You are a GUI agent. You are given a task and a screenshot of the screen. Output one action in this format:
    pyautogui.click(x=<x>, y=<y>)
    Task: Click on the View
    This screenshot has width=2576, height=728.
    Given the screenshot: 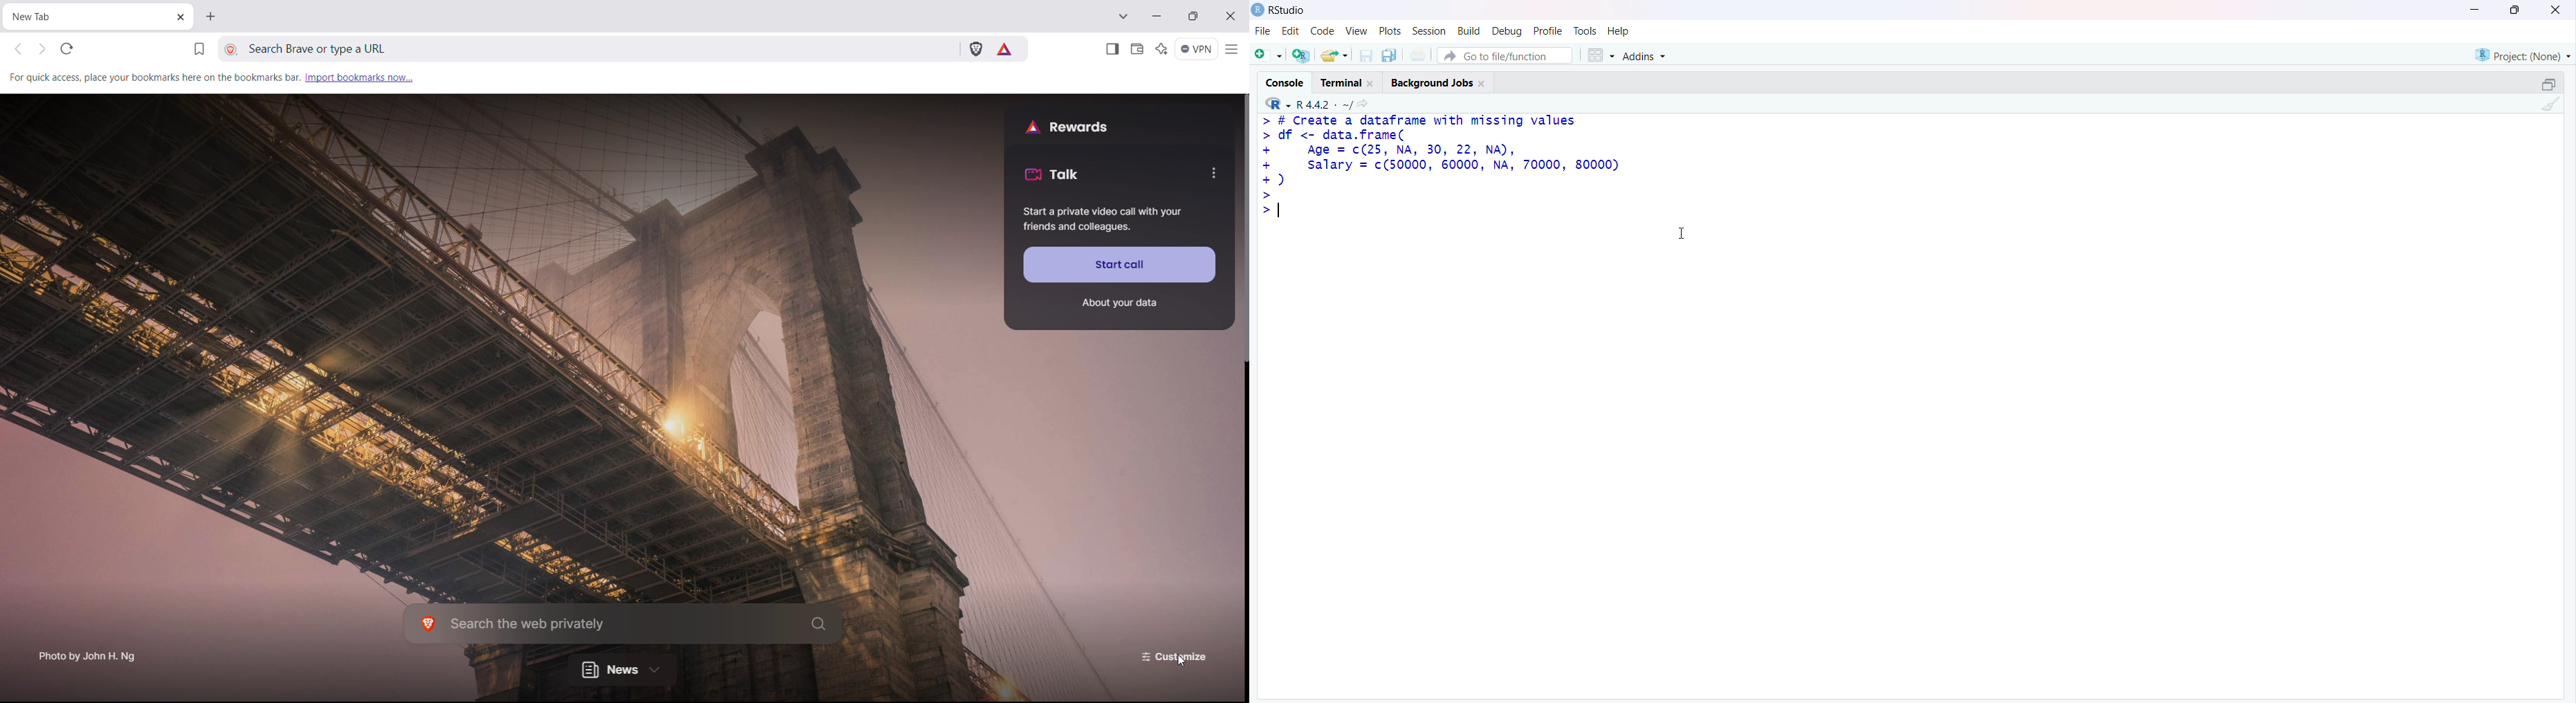 What is the action you would take?
    pyautogui.click(x=1355, y=32)
    